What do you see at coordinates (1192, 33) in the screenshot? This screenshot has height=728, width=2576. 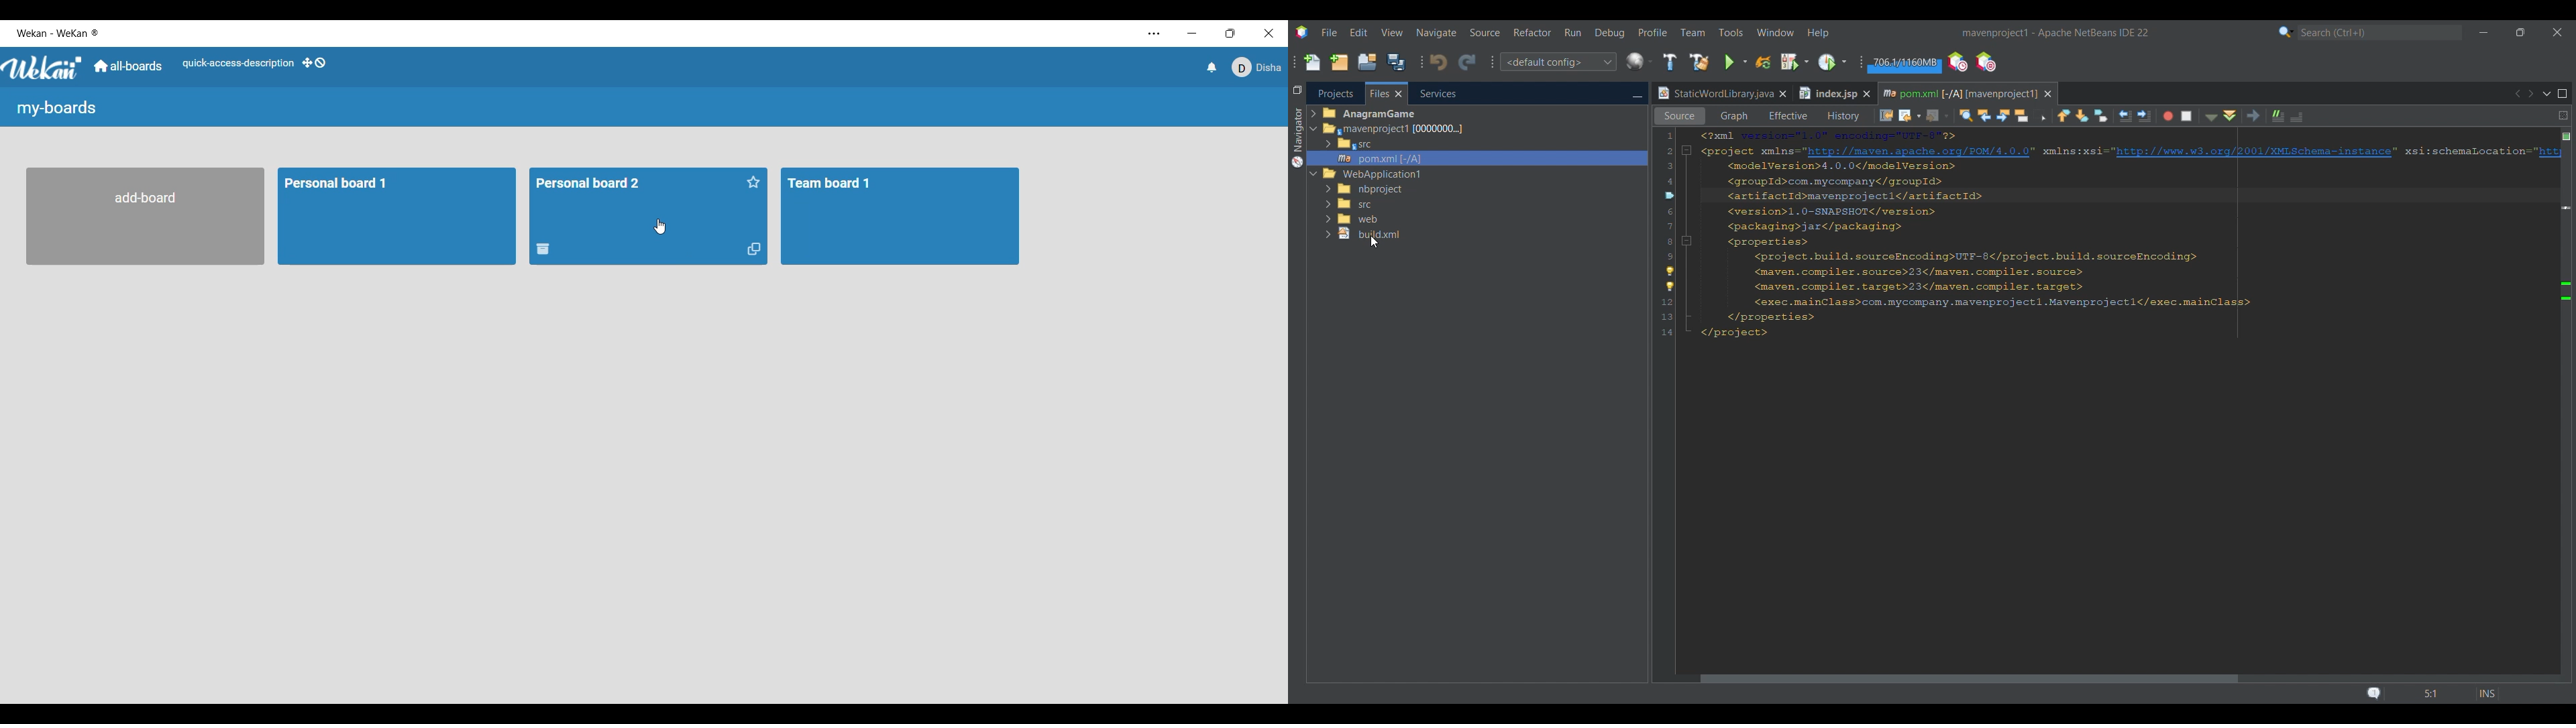 I see `Minimize` at bounding box center [1192, 33].